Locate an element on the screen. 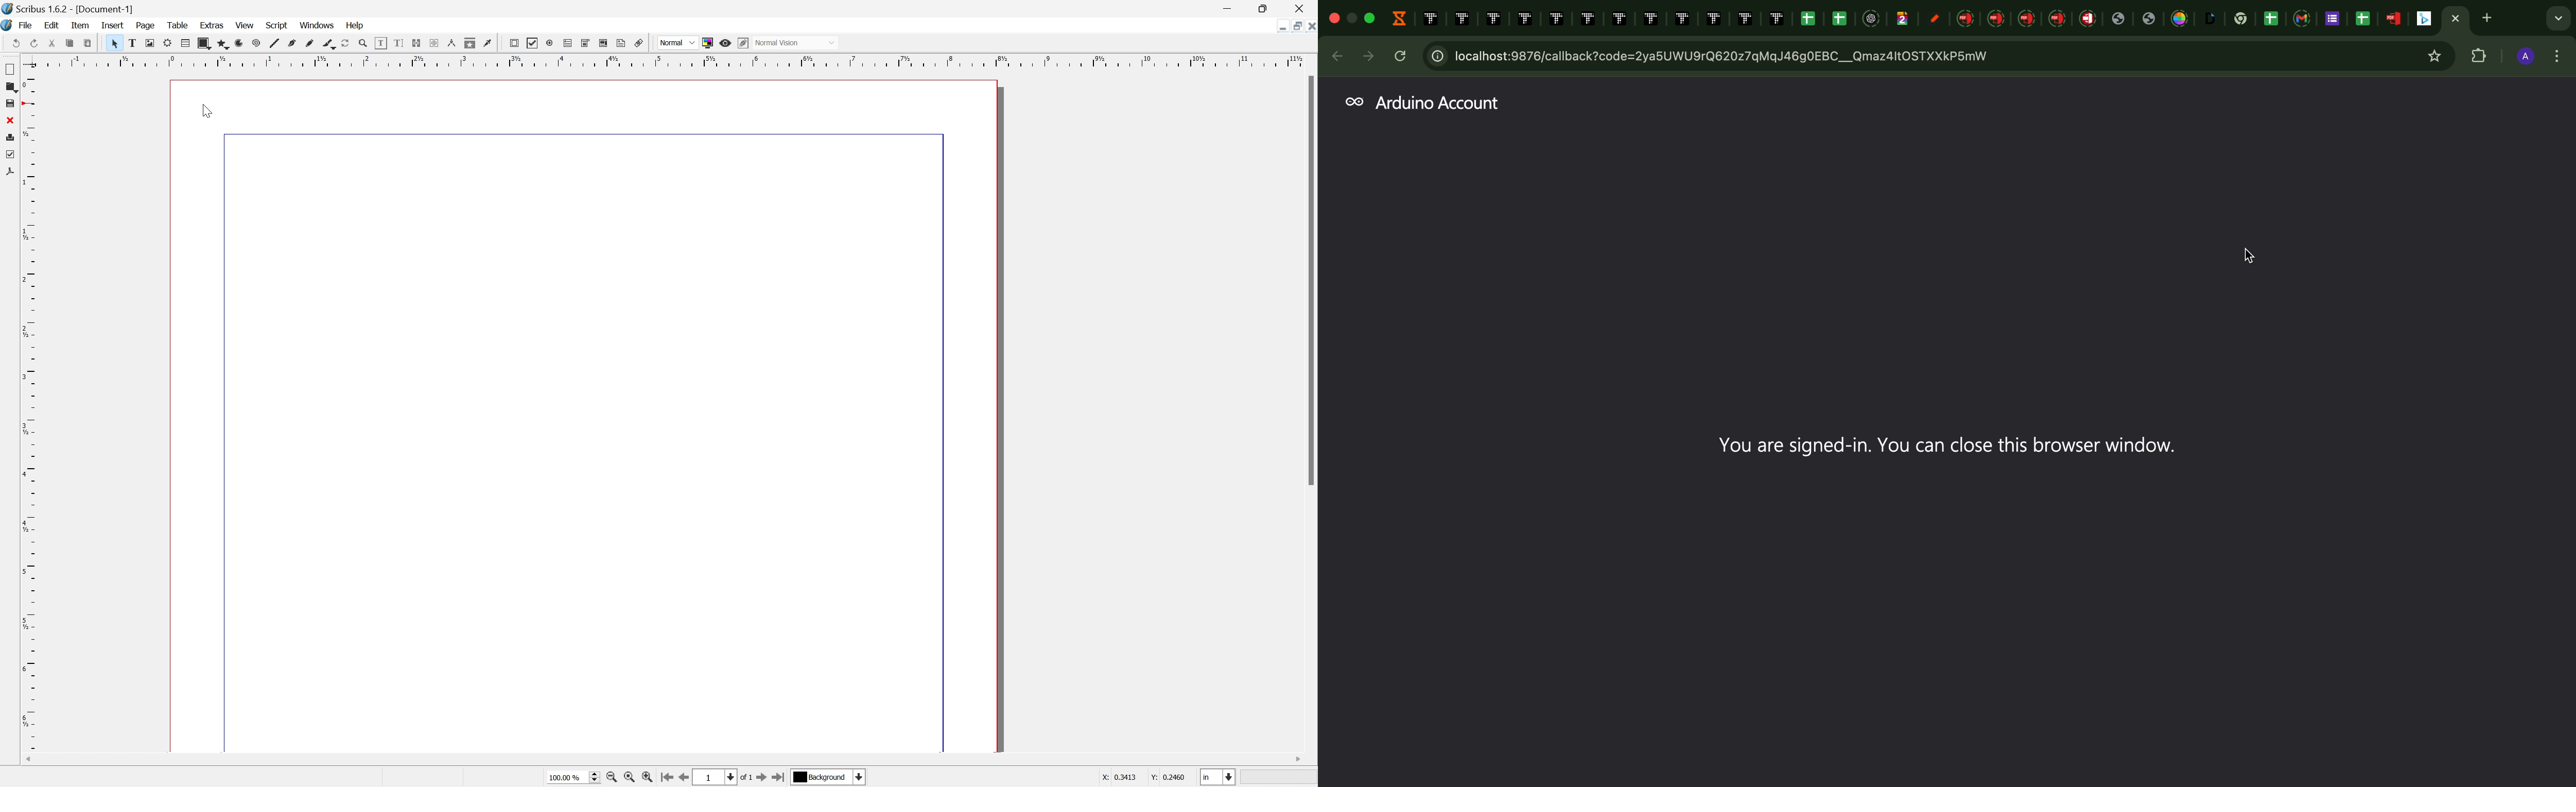 The width and height of the screenshot is (2576, 812). Normal is located at coordinates (796, 43).